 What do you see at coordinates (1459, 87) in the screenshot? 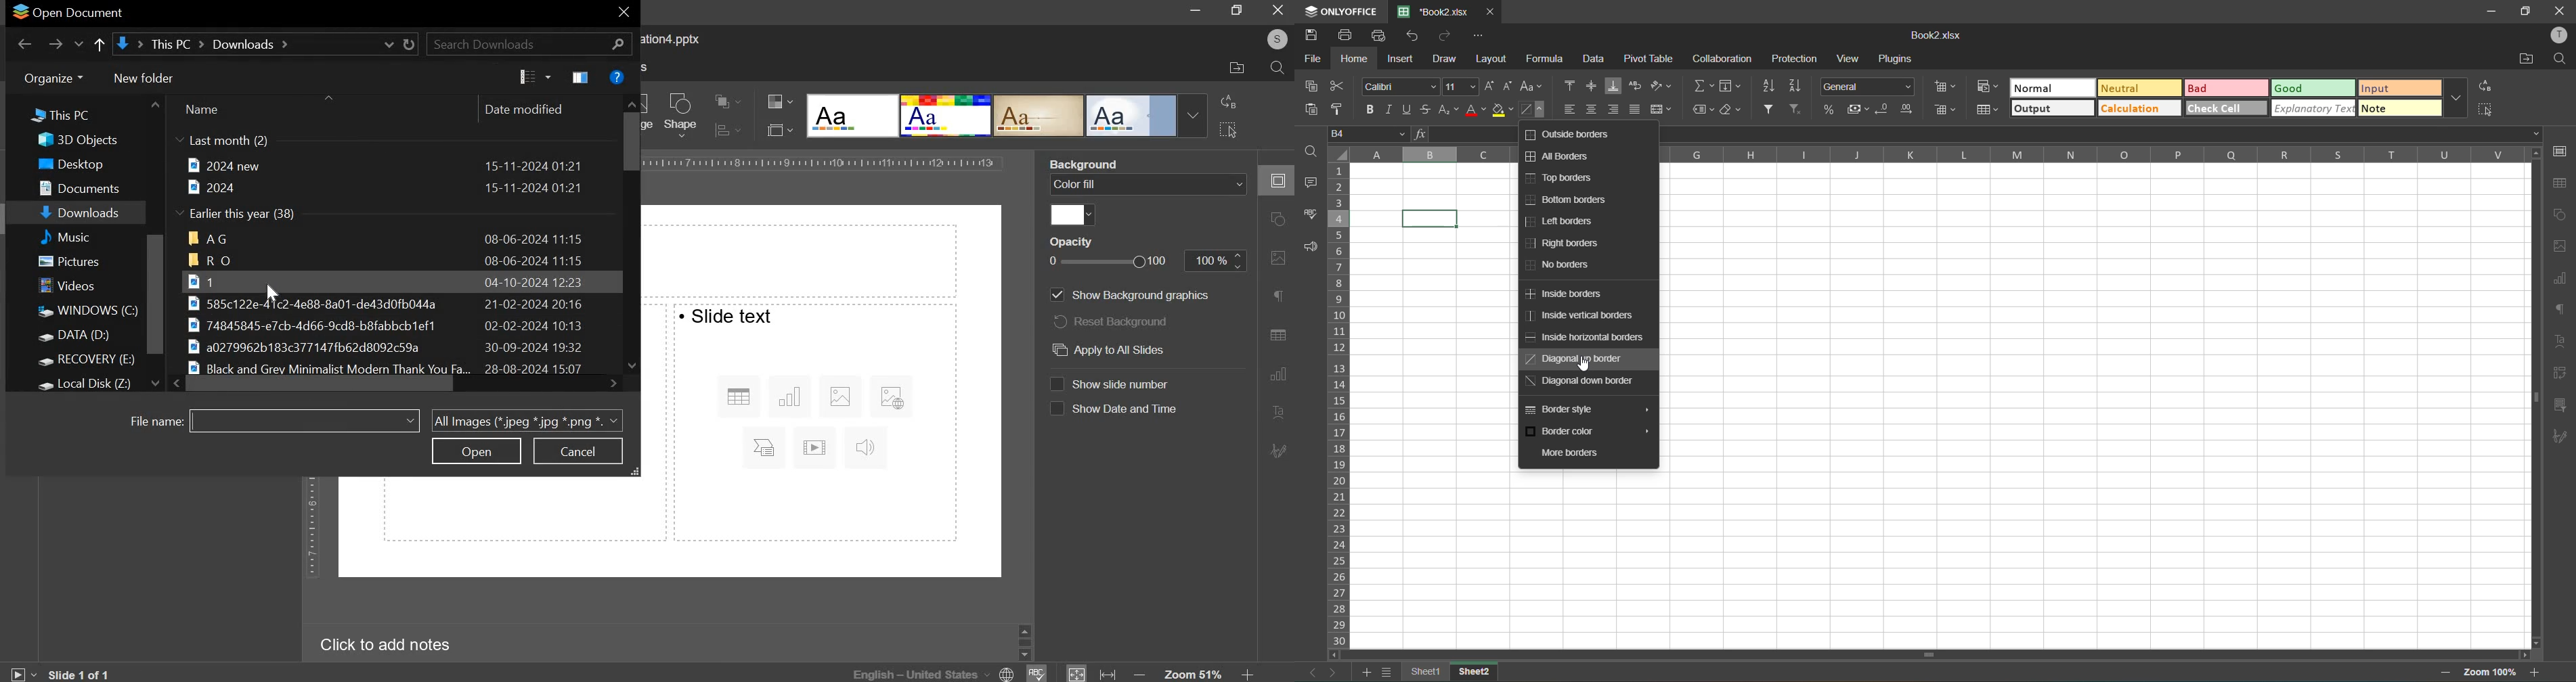
I see `font size` at bounding box center [1459, 87].